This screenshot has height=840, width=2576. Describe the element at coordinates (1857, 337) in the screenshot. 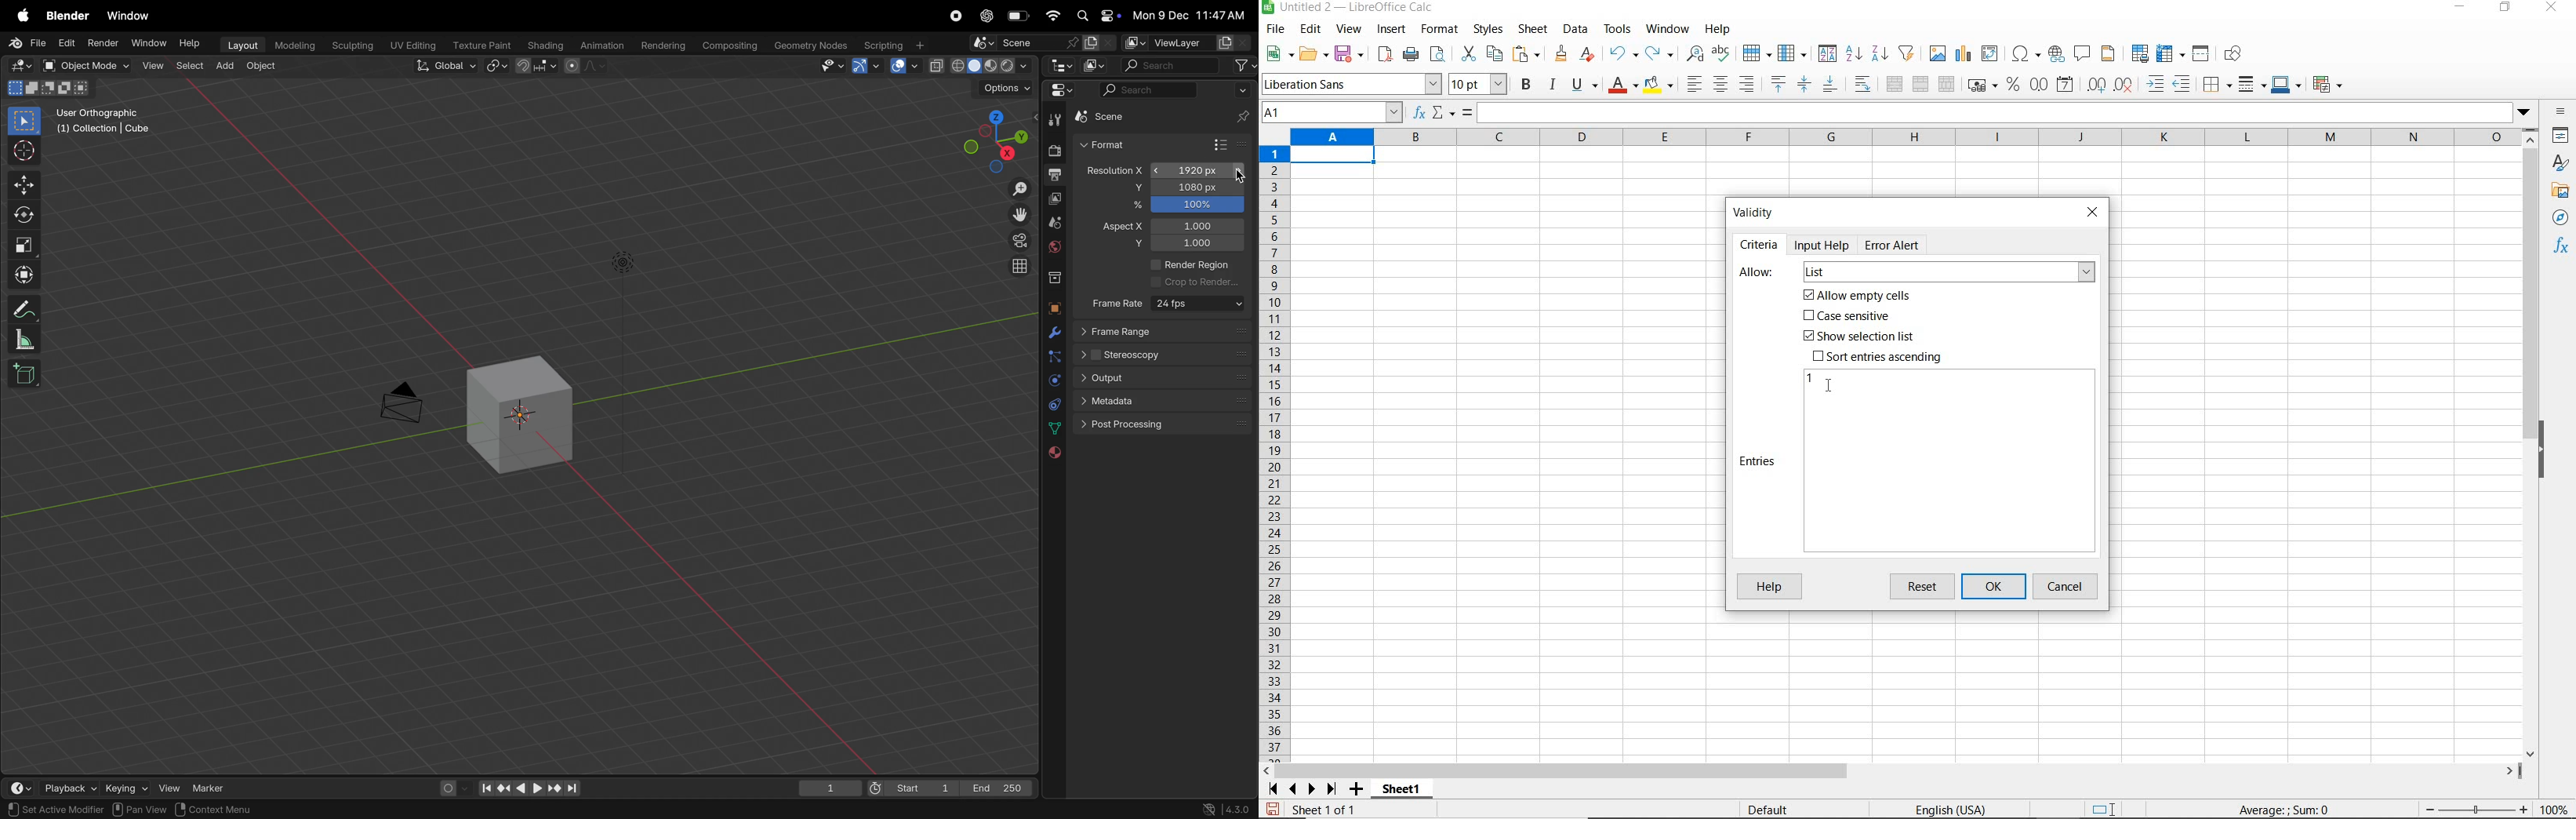

I see `Show selection list` at that location.